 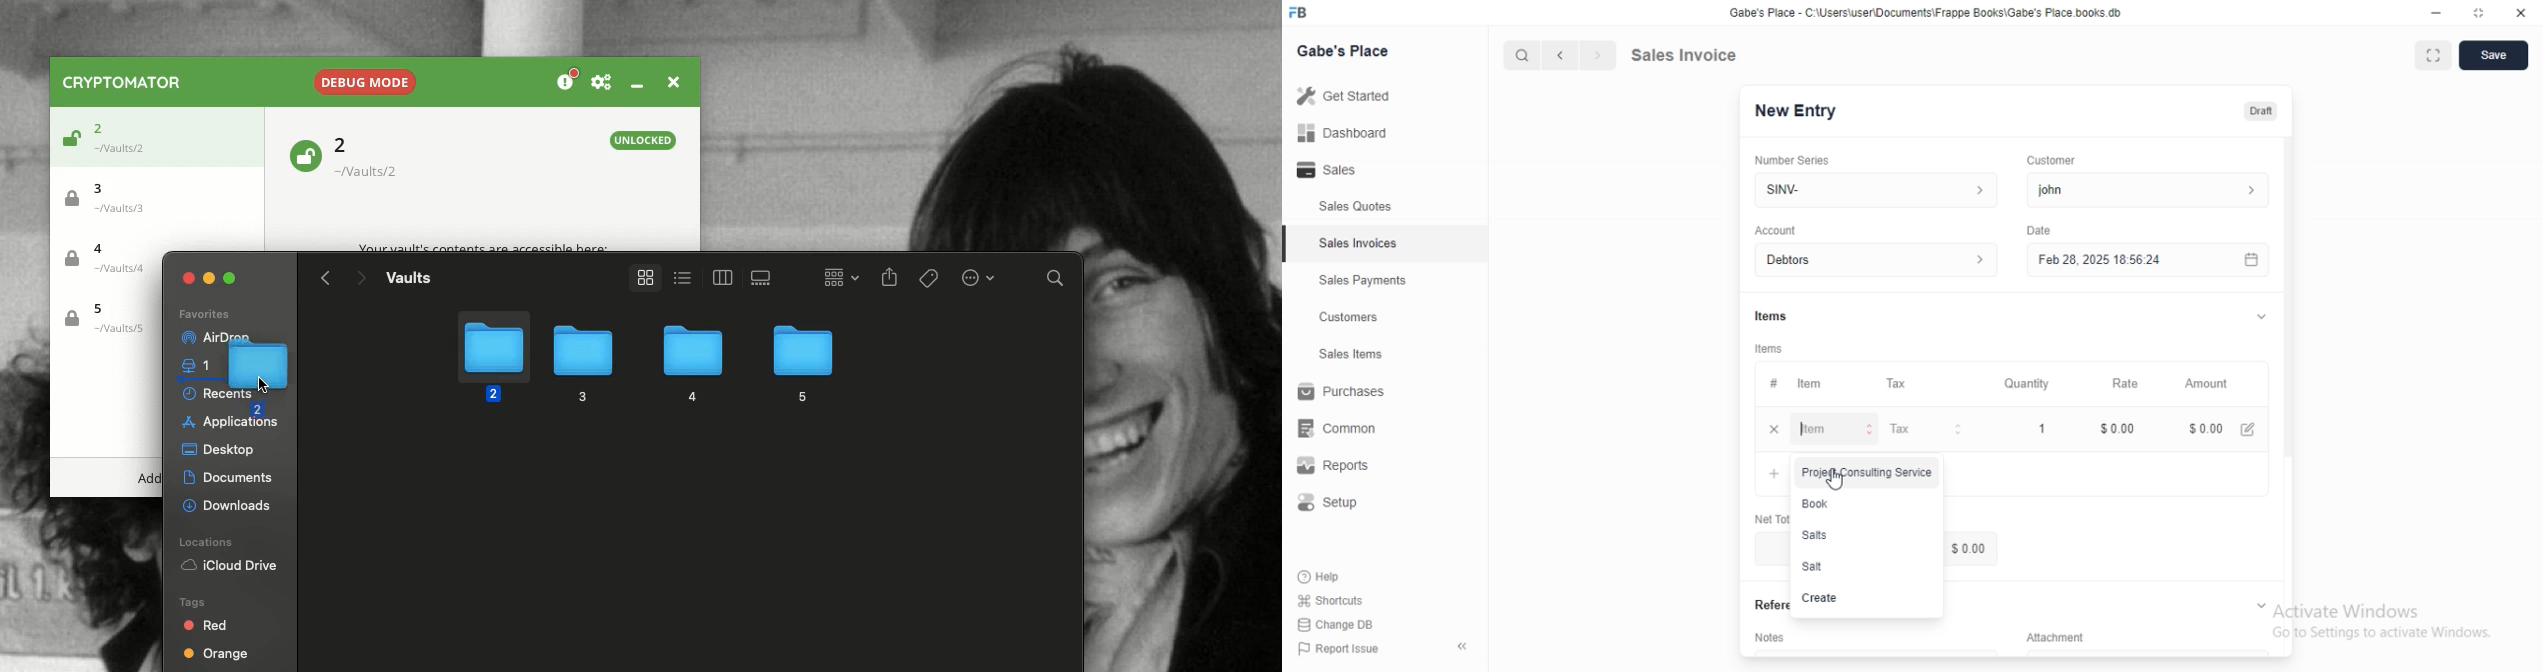 What do you see at coordinates (1773, 383) in the screenshot?
I see `` at bounding box center [1773, 383].